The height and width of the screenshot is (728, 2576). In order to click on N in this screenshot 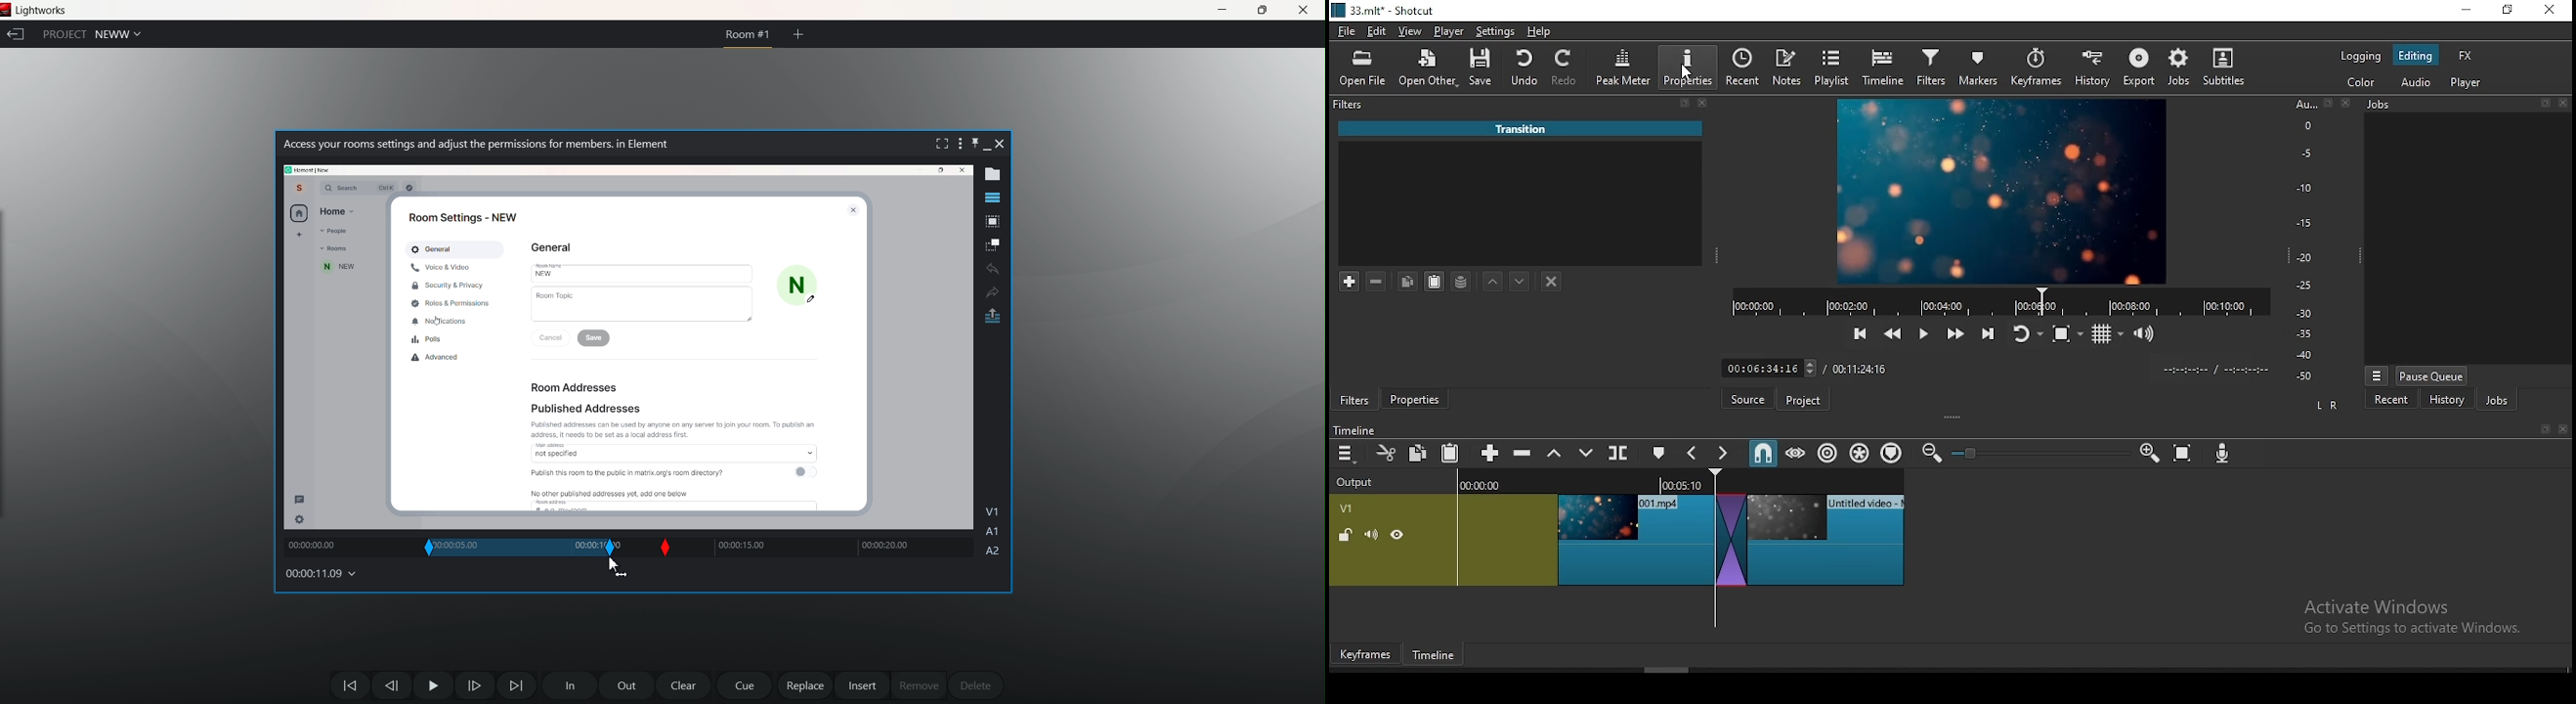, I will do `click(796, 284)`.